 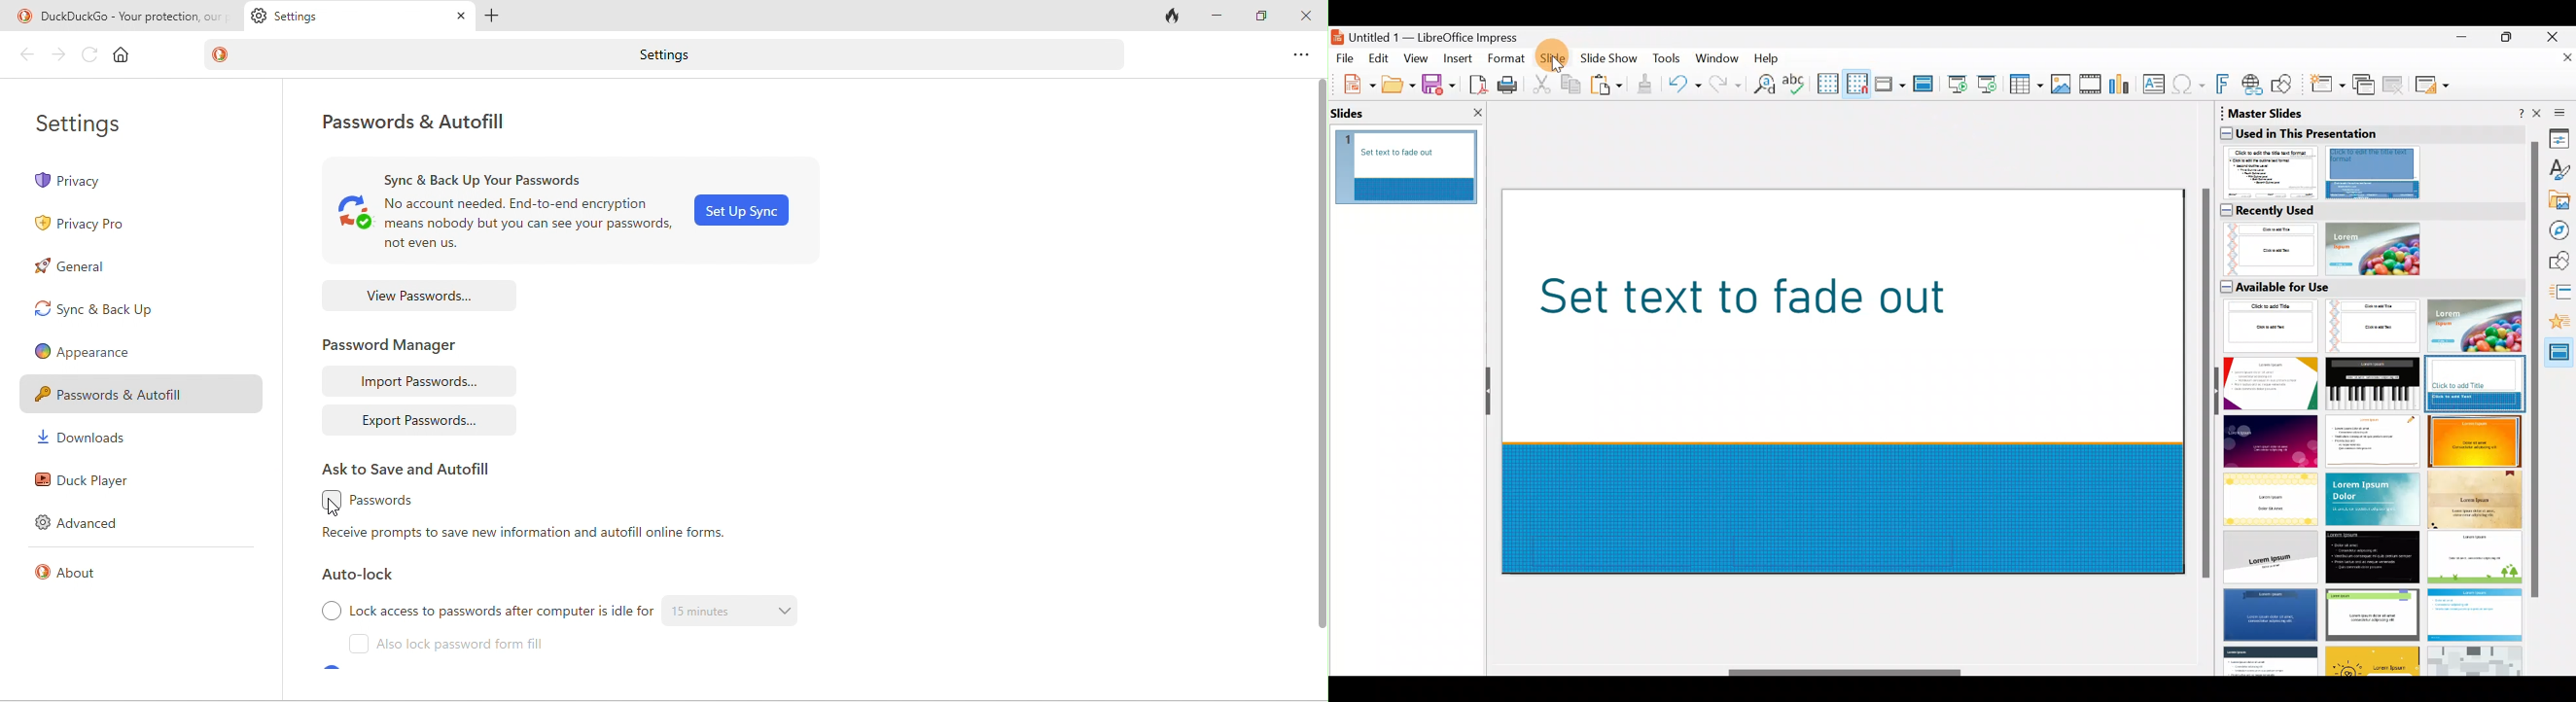 What do you see at coordinates (1457, 58) in the screenshot?
I see `Insert` at bounding box center [1457, 58].